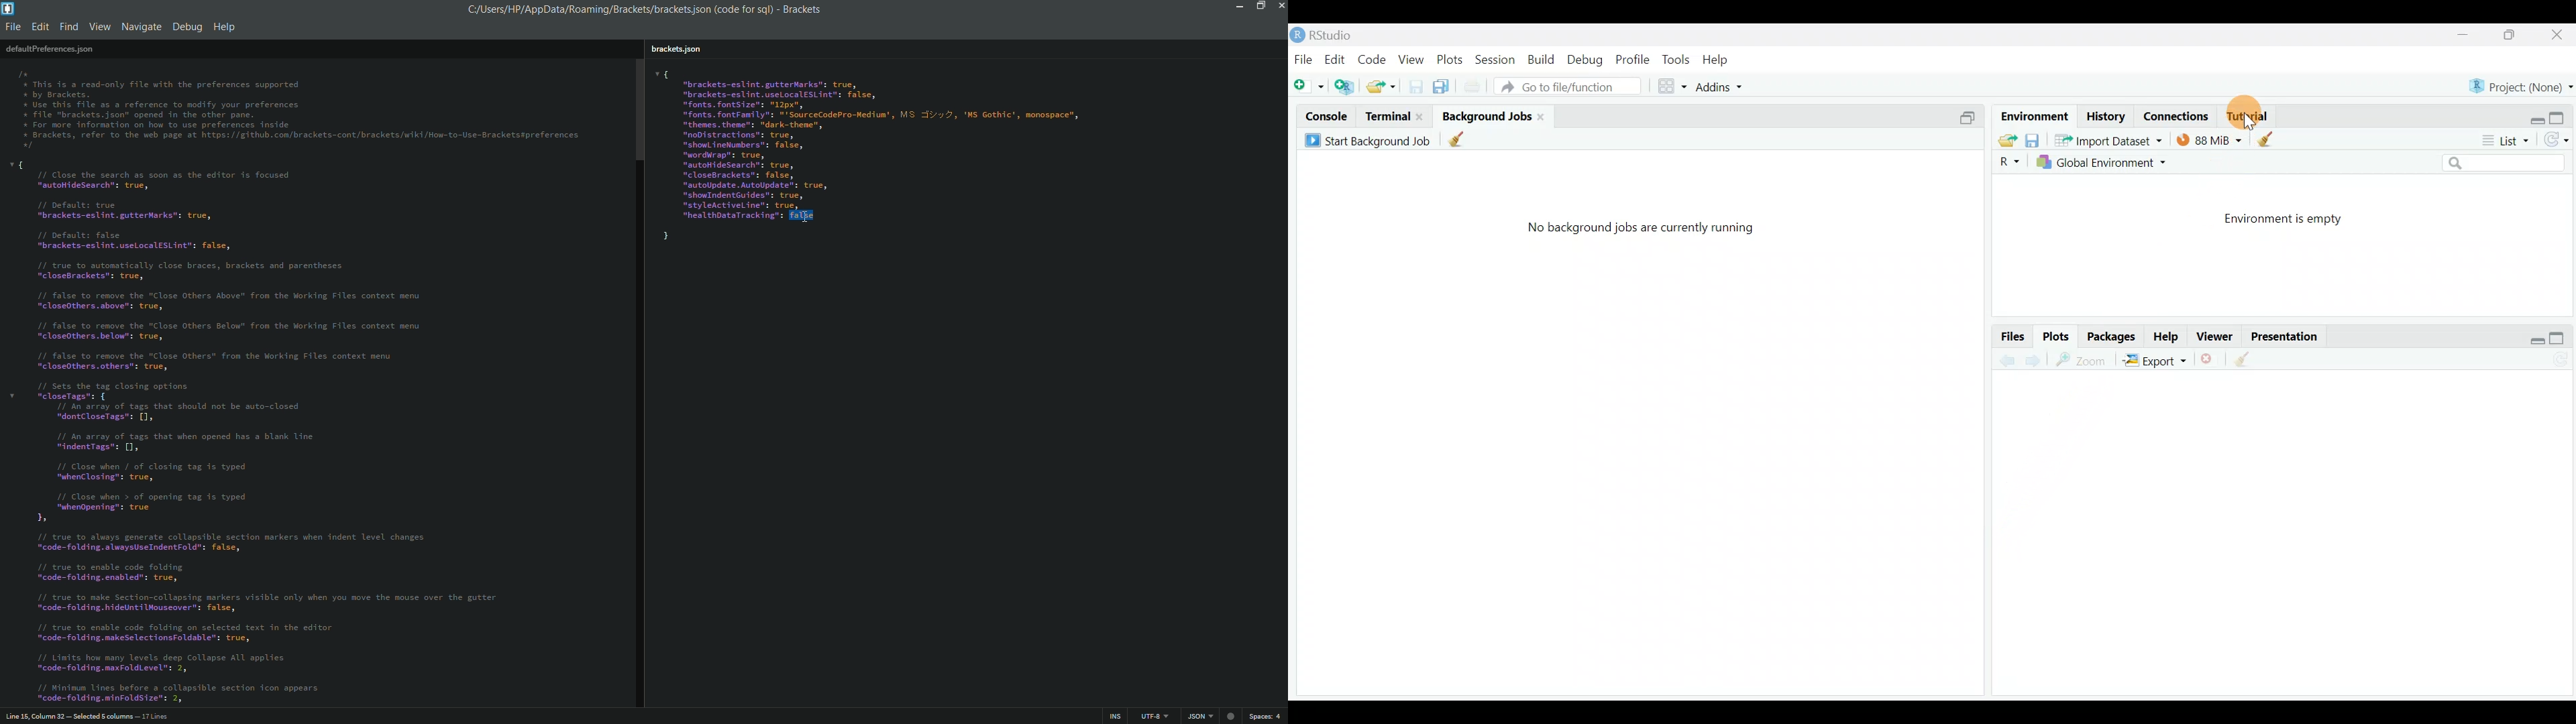  I want to click on Restore down, so click(2528, 117).